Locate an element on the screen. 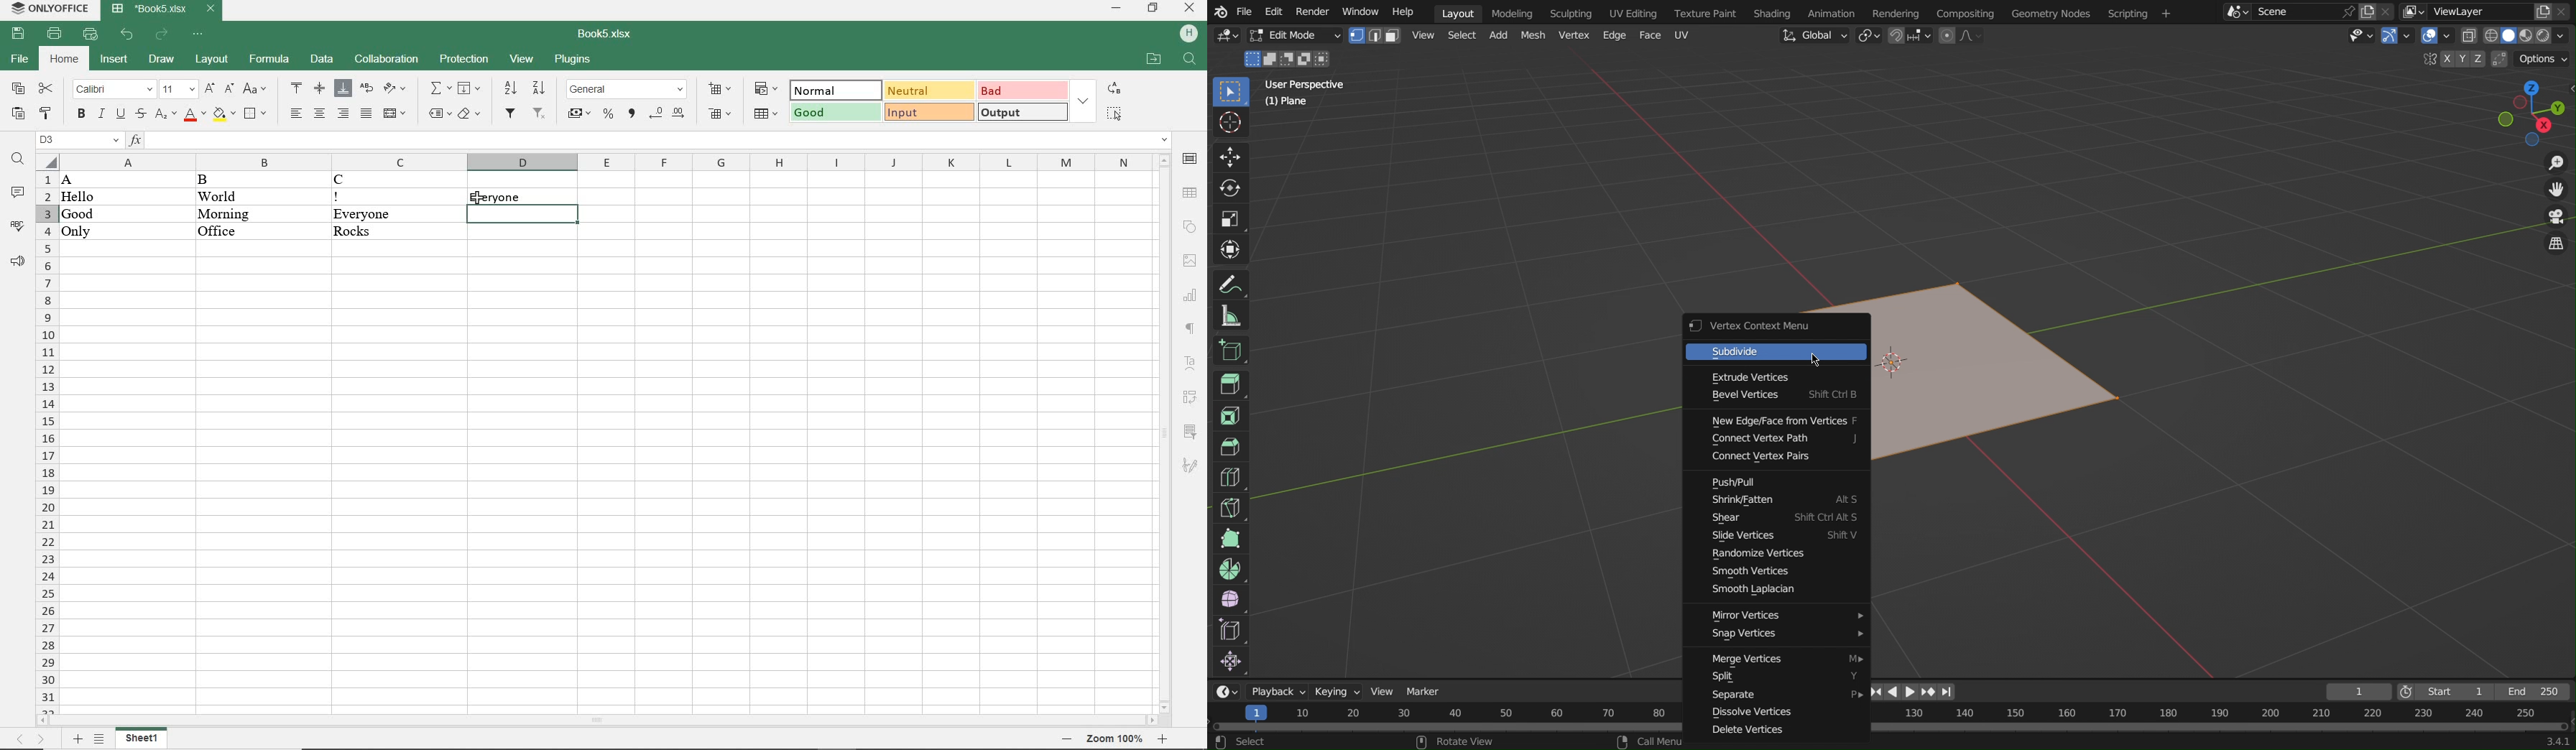  Controls is located at coordinates (1914, 692).